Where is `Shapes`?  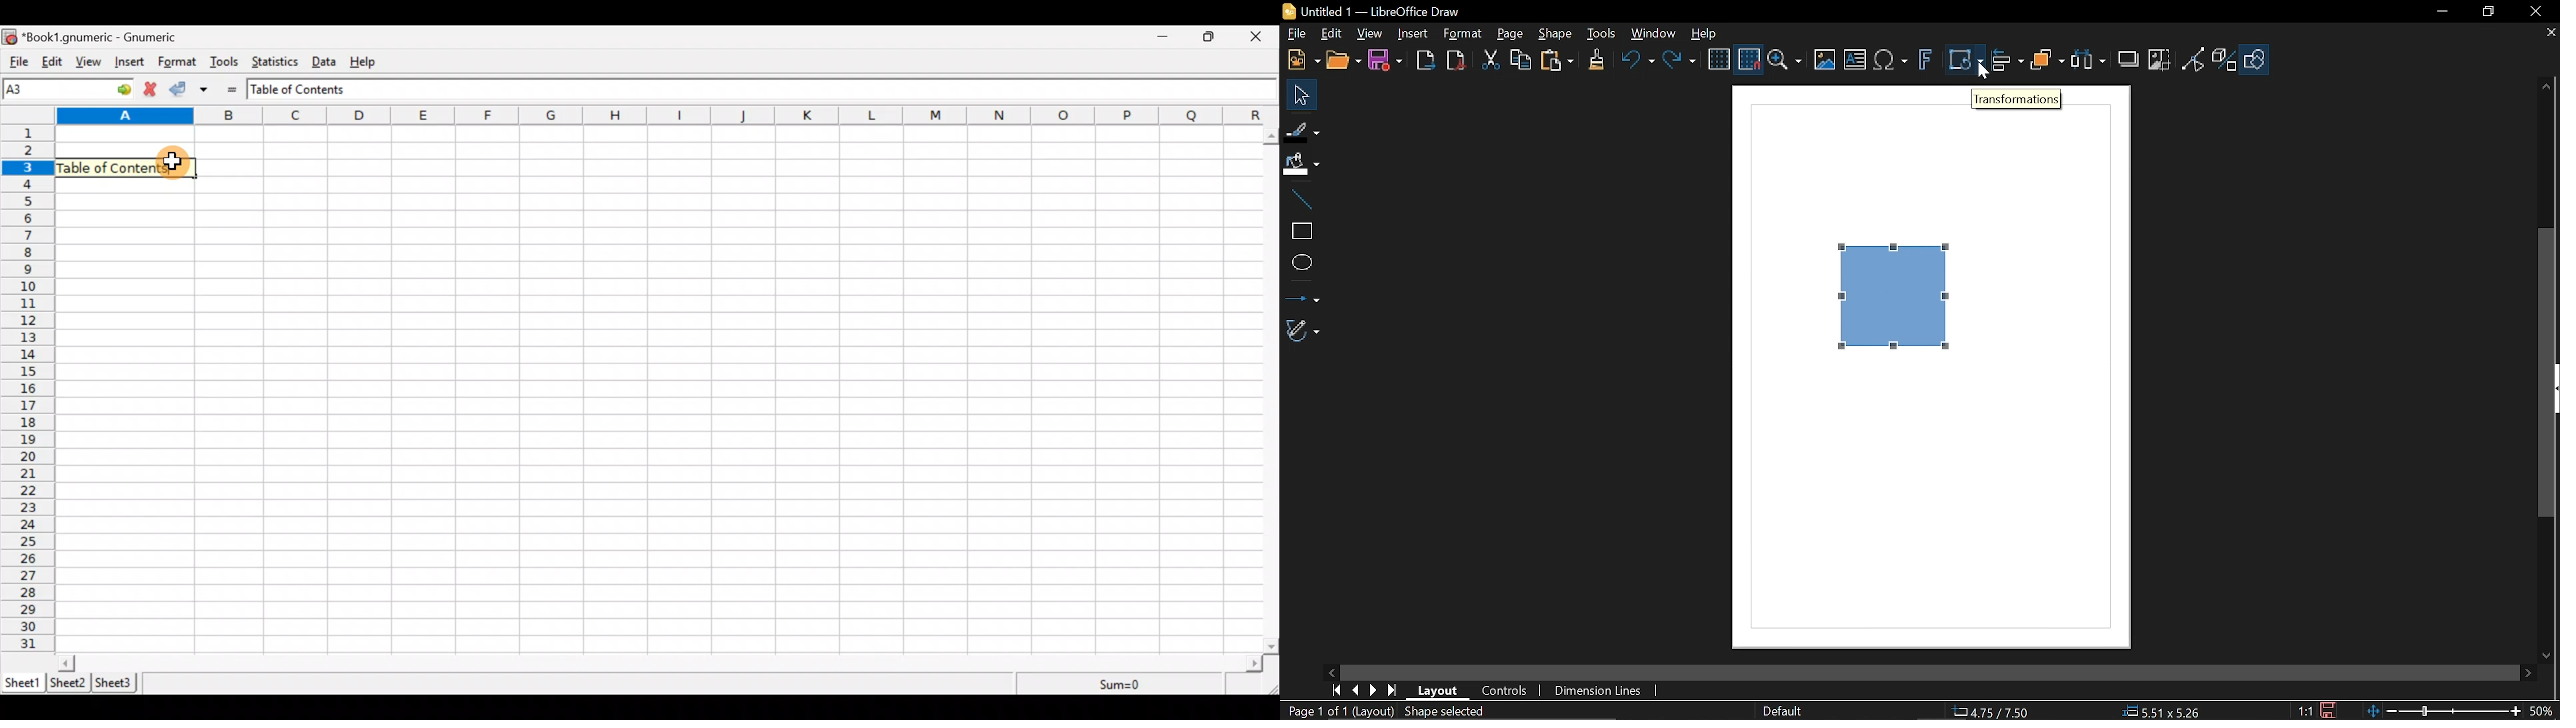 Shapes is located at coordinates (2254, 59).